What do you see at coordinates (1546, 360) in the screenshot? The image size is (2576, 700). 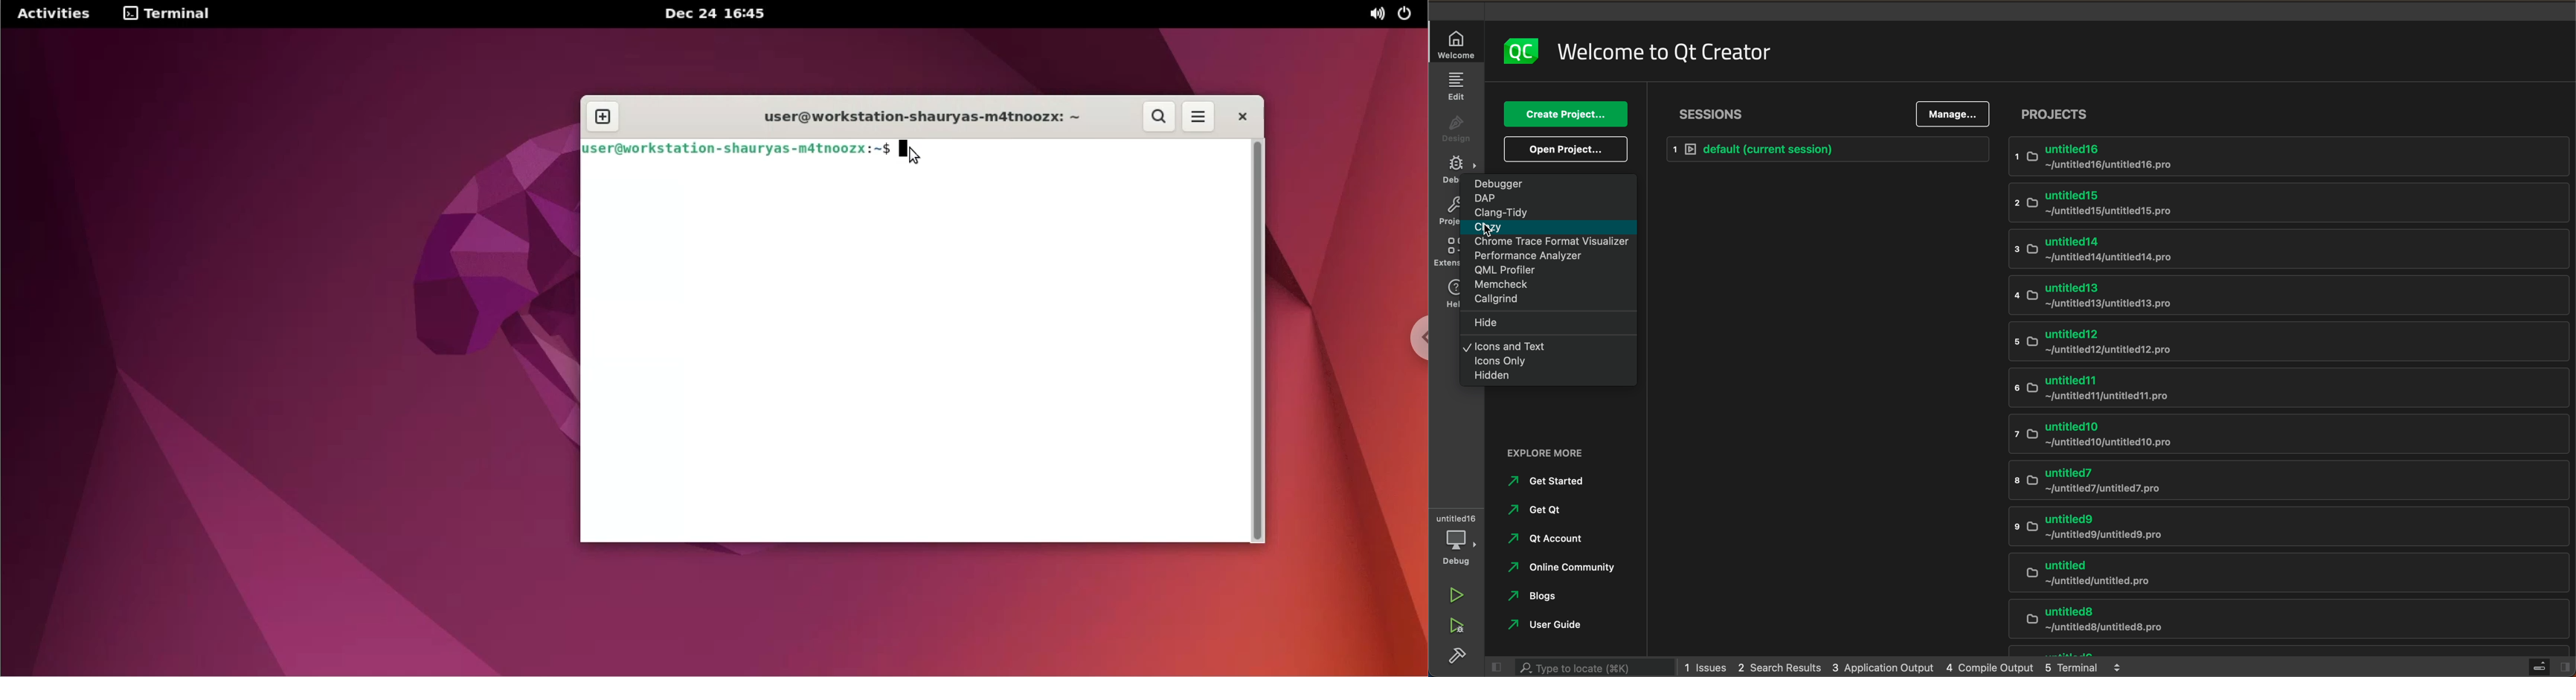 I see `icons only` at bounding box center [1546, 360].